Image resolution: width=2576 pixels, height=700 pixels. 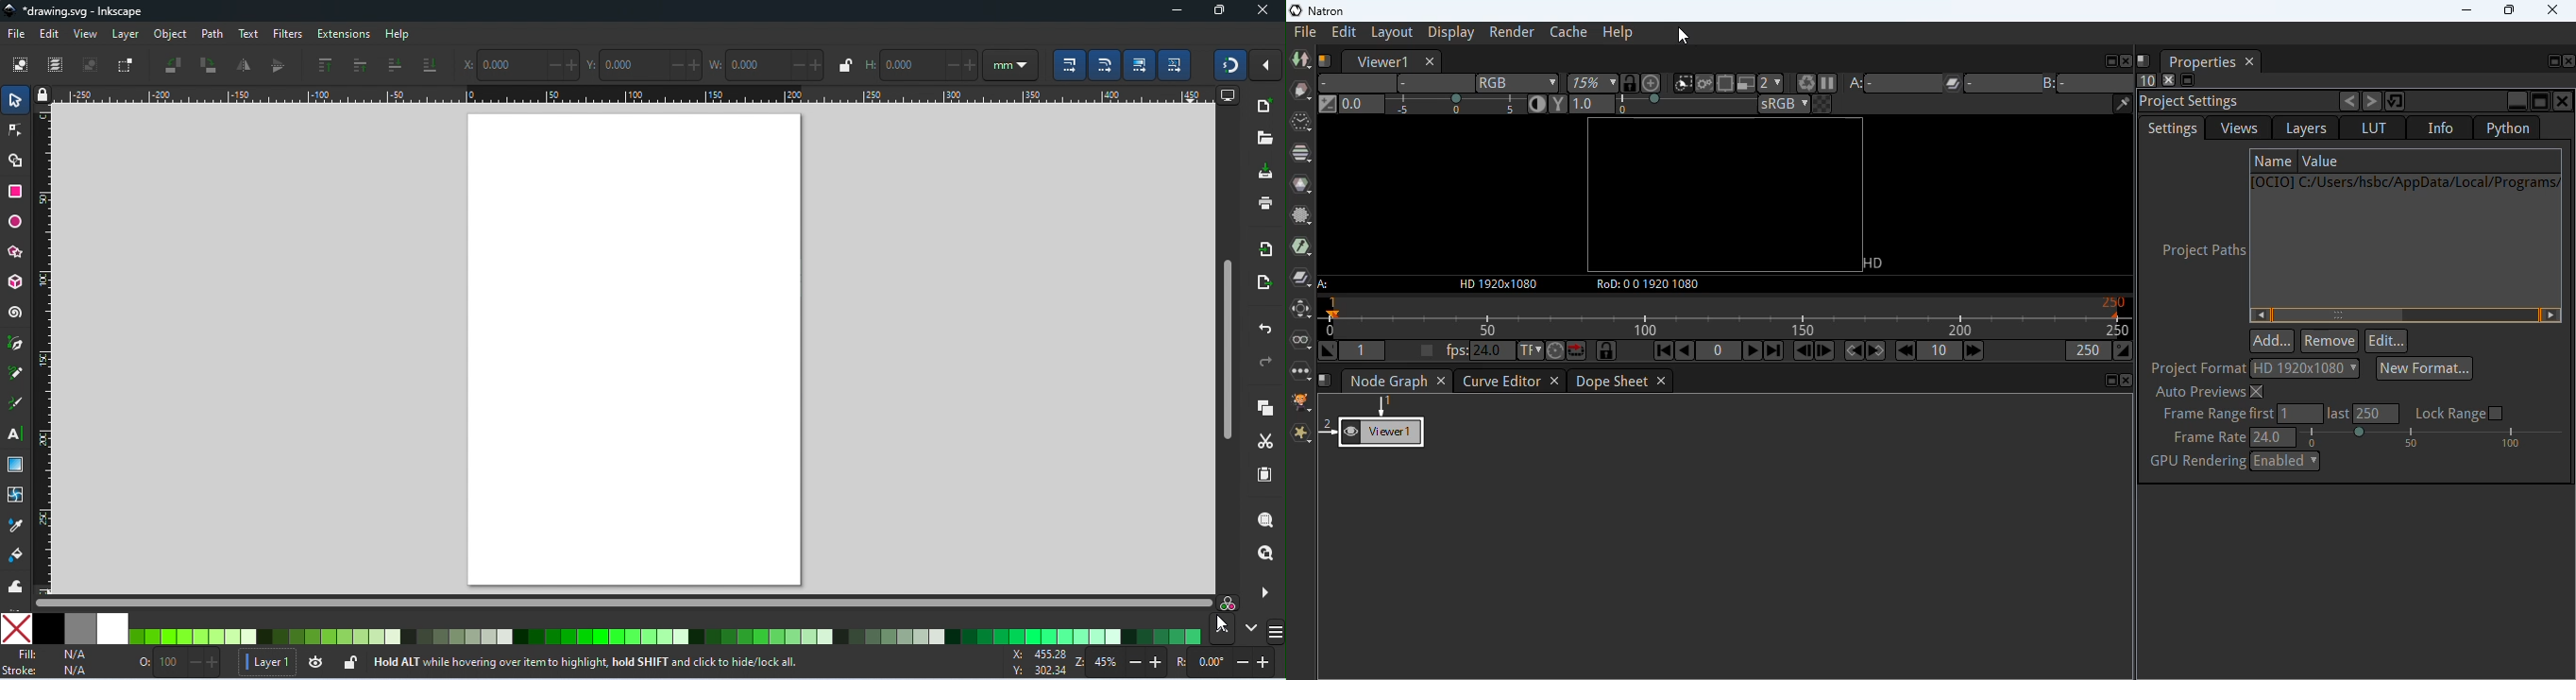 I want to click on print, so click(x=1264, y=202).